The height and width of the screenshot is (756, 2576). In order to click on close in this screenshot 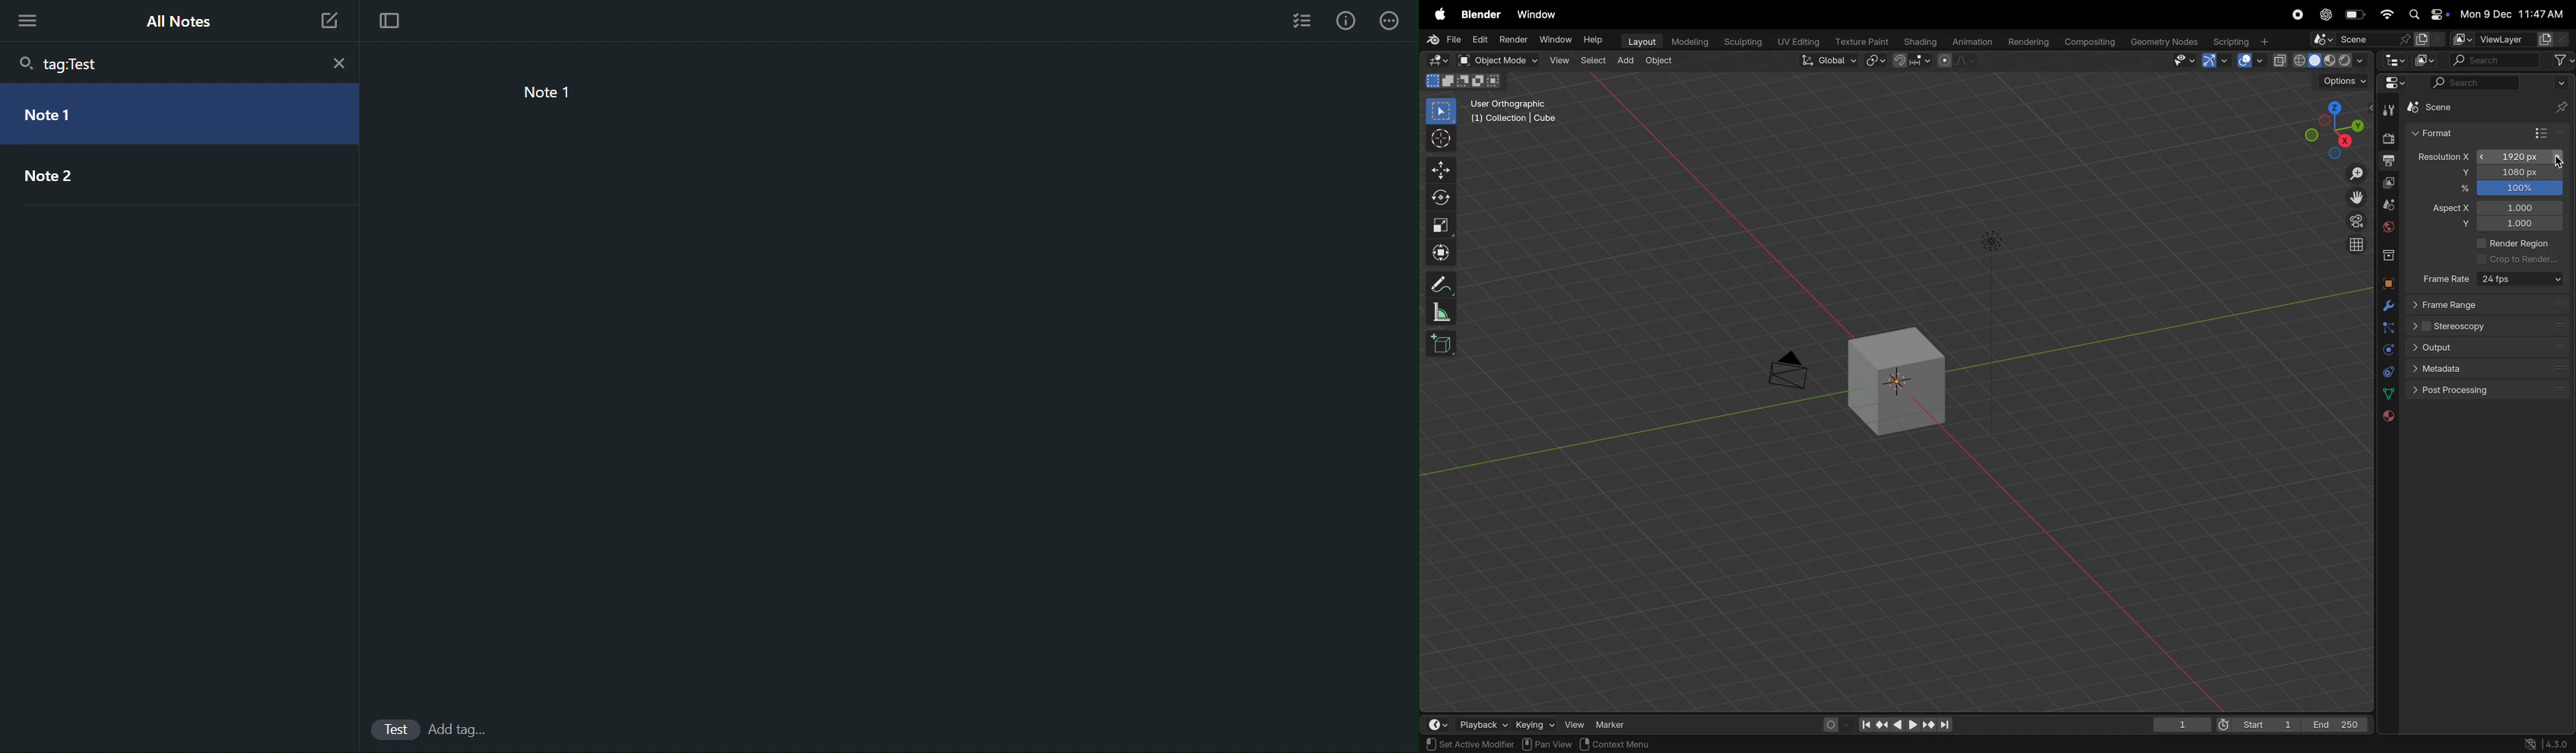, I will do `click(340, 60)`.